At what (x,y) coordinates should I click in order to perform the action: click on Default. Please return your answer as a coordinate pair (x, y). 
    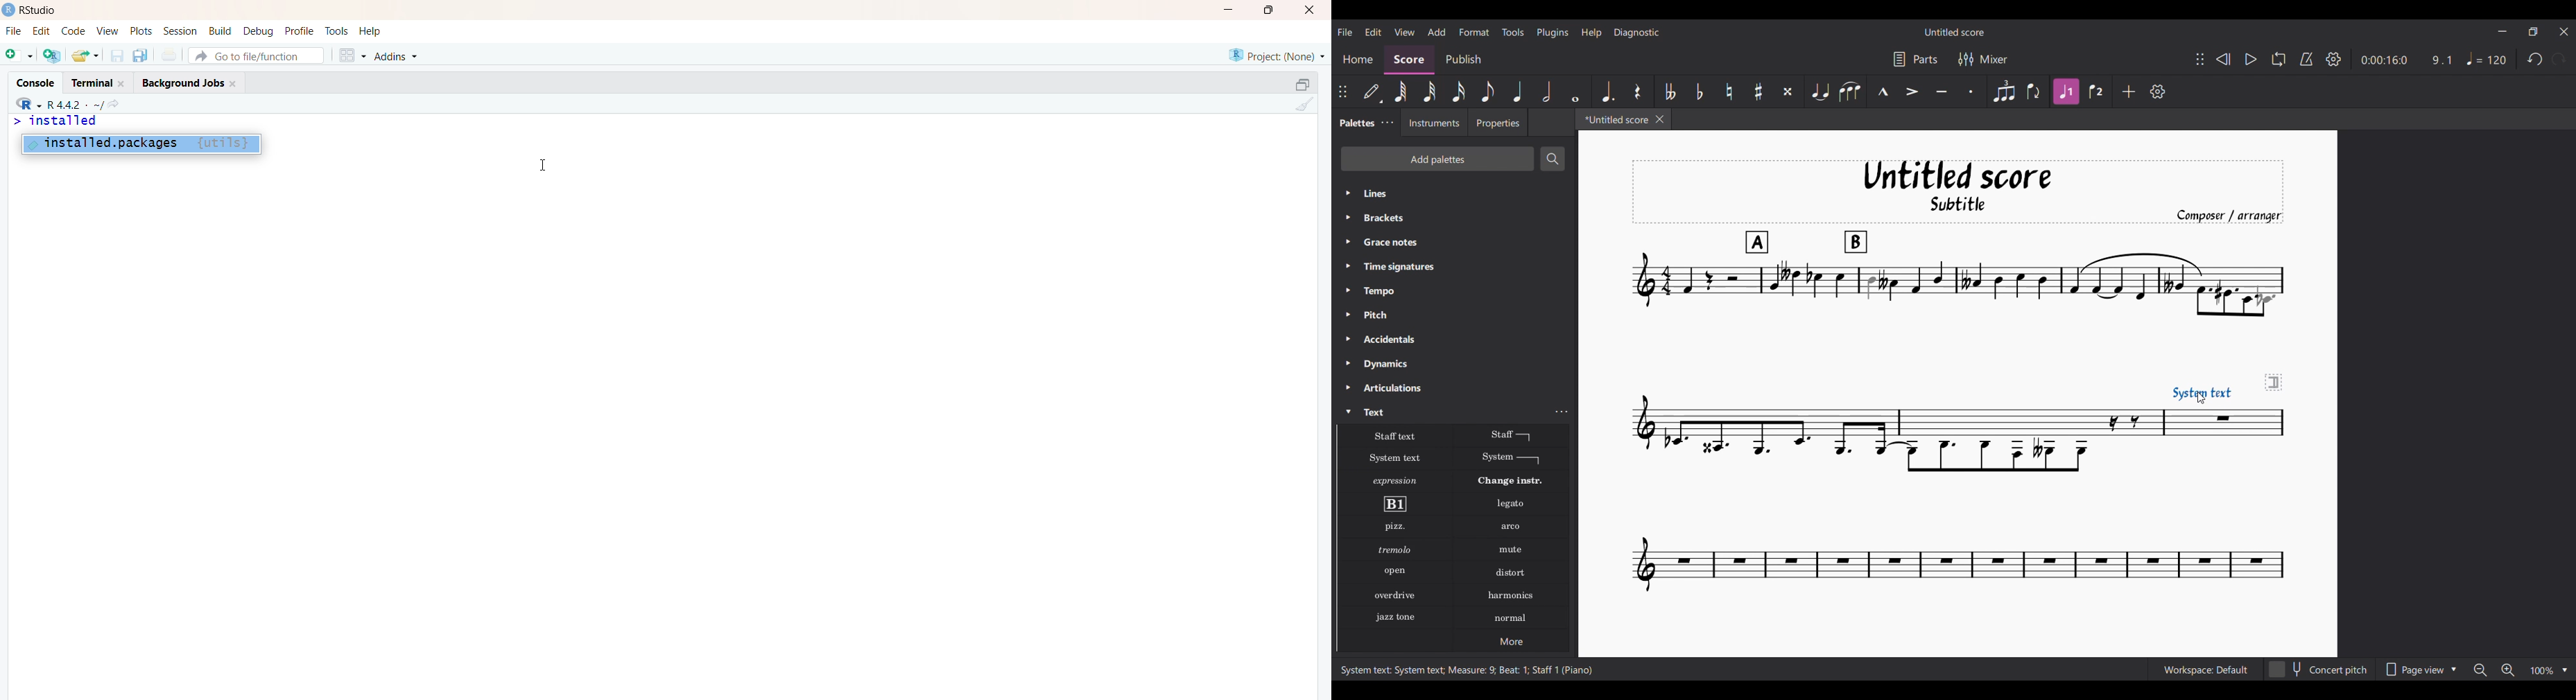
    Looking at the image, I should click on (1372, 91).